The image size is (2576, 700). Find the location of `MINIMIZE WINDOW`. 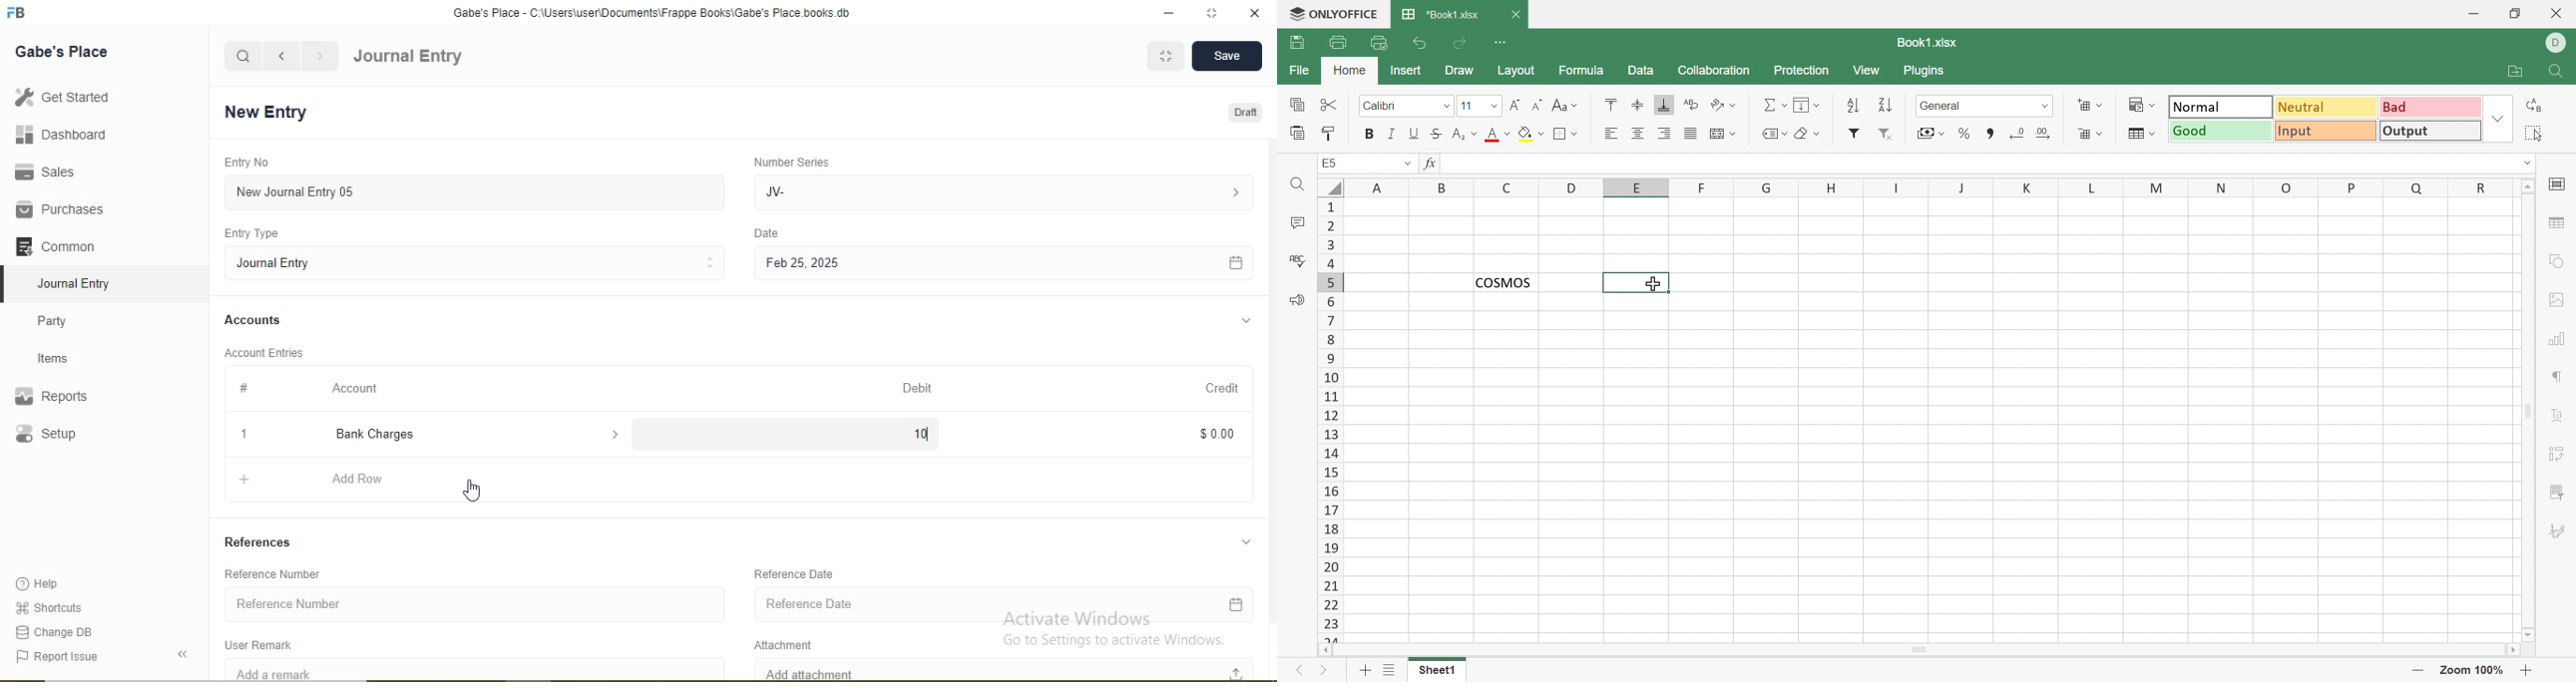

MINIMIZE WINDOW is located at coordinates (1163, 56).